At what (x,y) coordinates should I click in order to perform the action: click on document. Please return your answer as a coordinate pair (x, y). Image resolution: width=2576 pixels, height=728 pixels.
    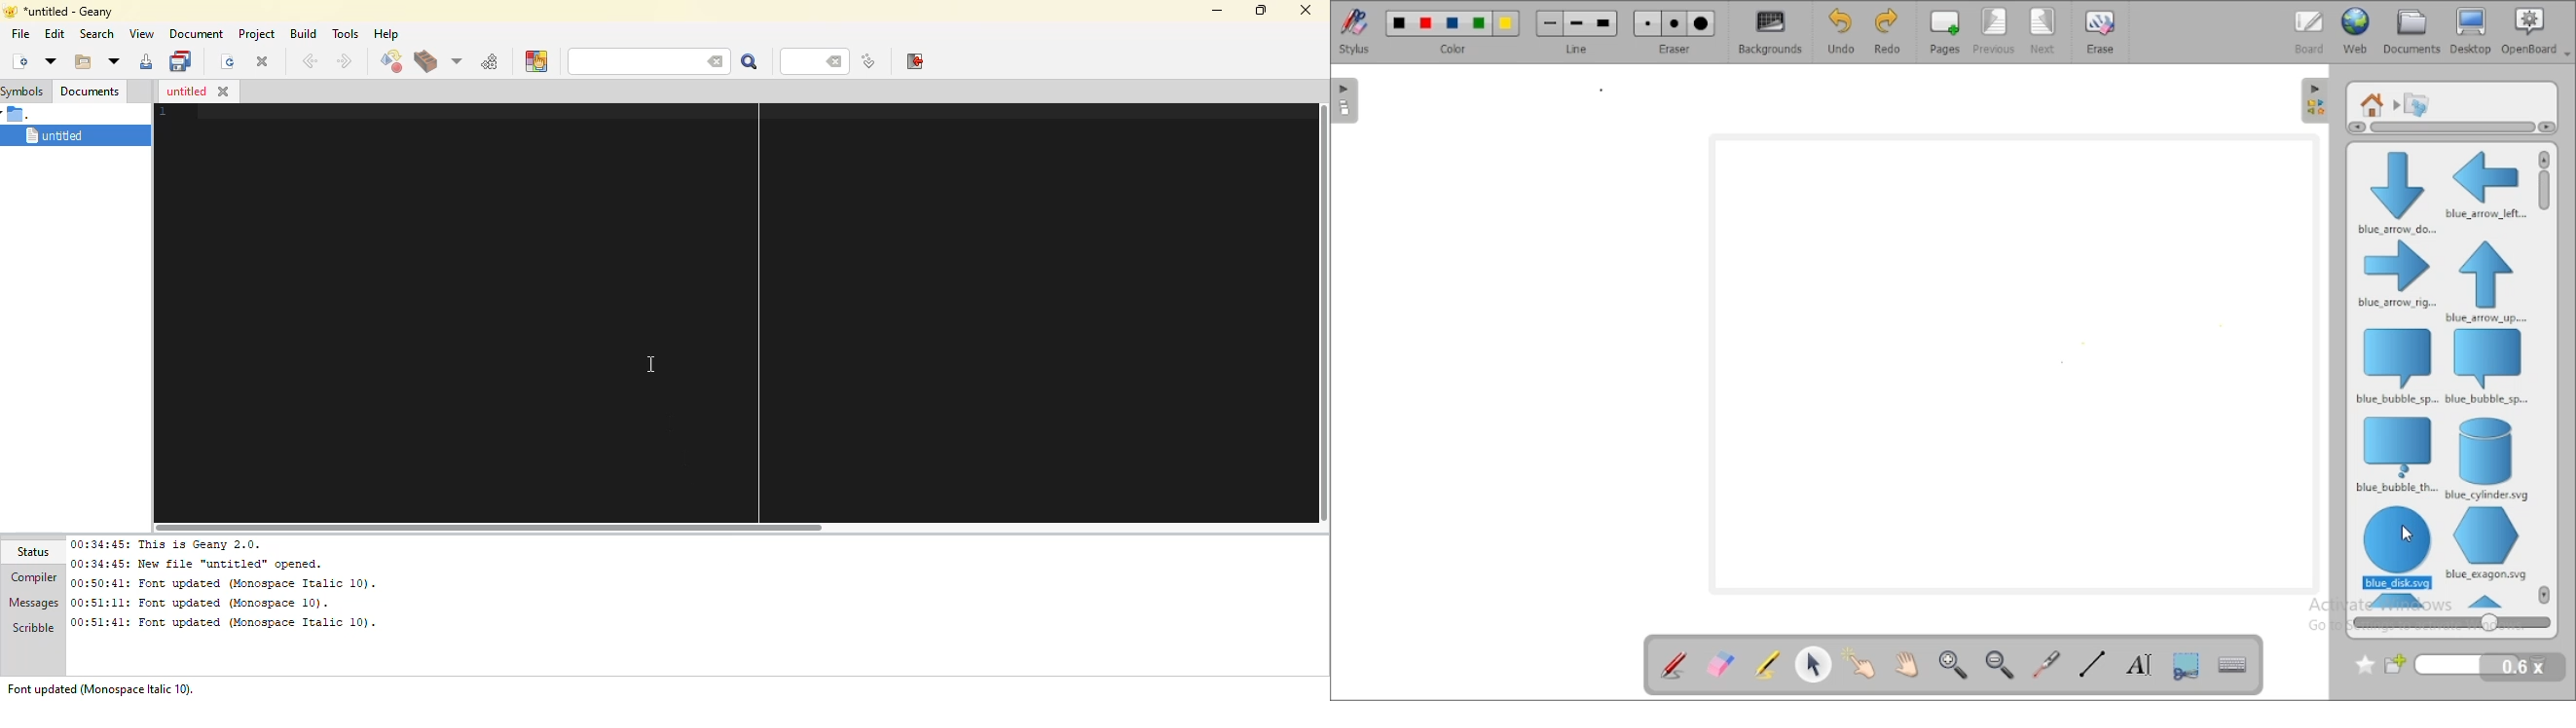
    Looking at the image, I should click on (194, 34).